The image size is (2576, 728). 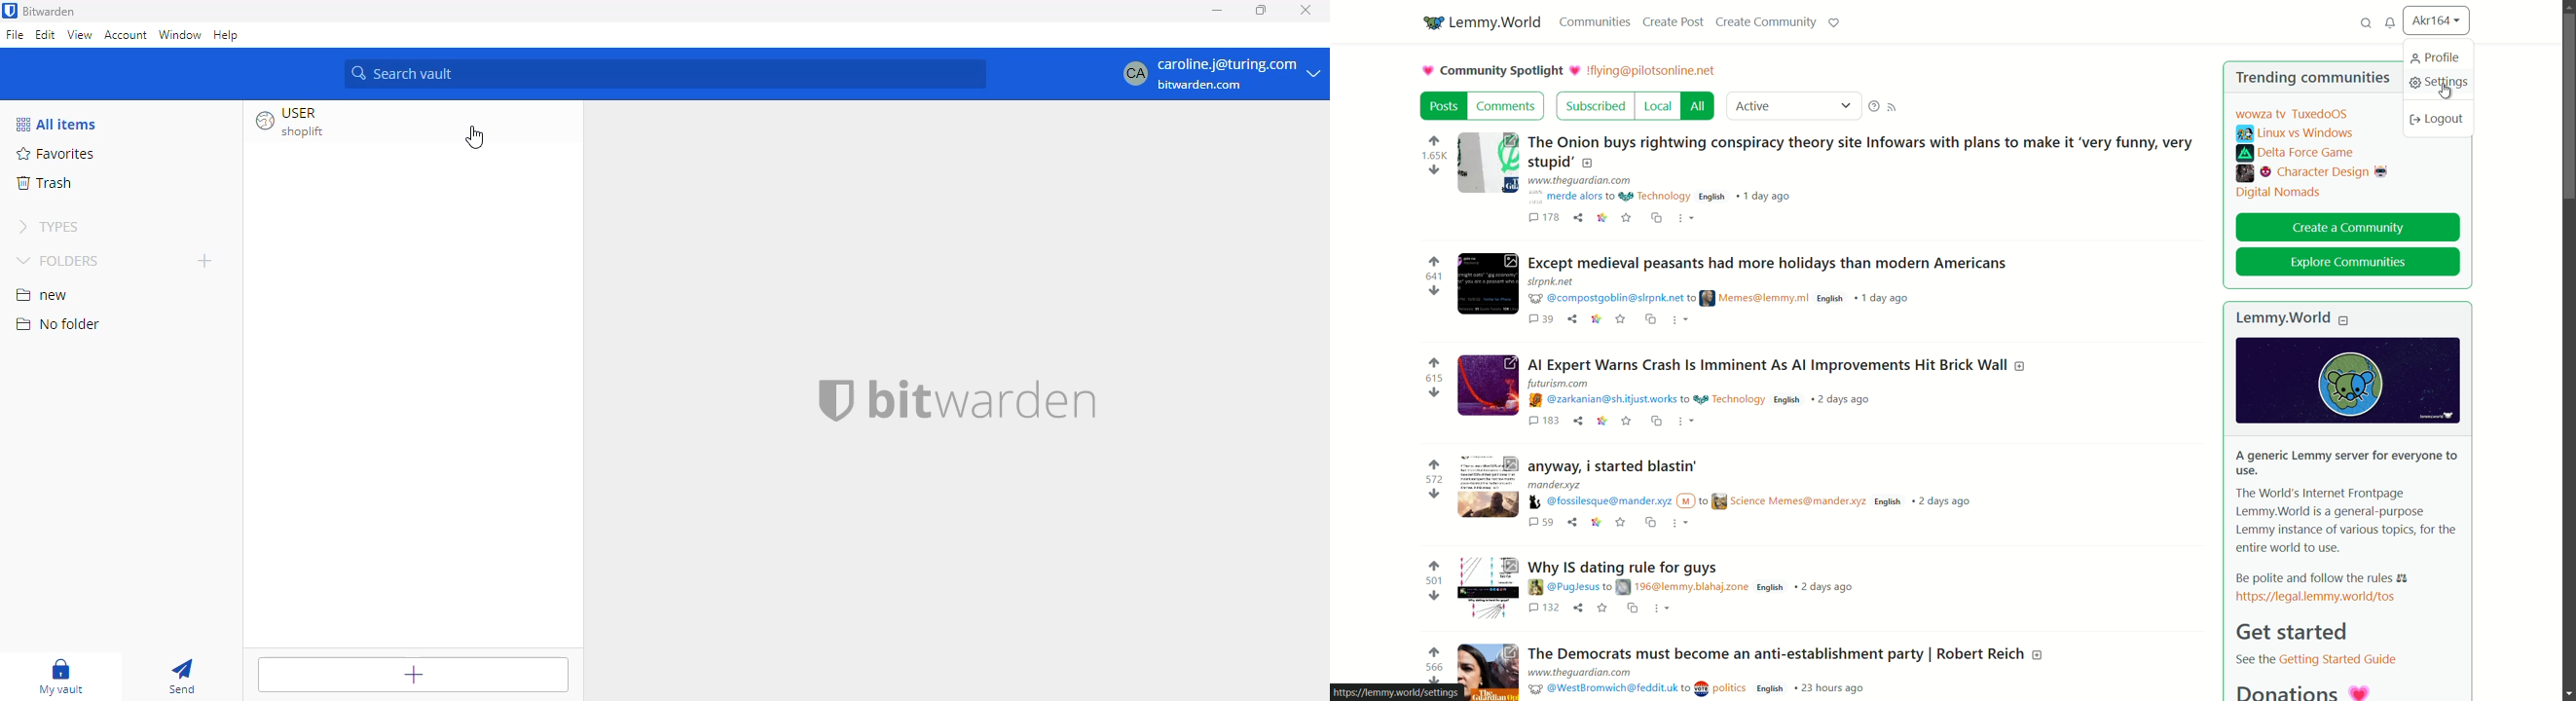 What do you see at coordinates (1306, 10) in the screenshot?
I see `close` at bounding box center [1306, 10].